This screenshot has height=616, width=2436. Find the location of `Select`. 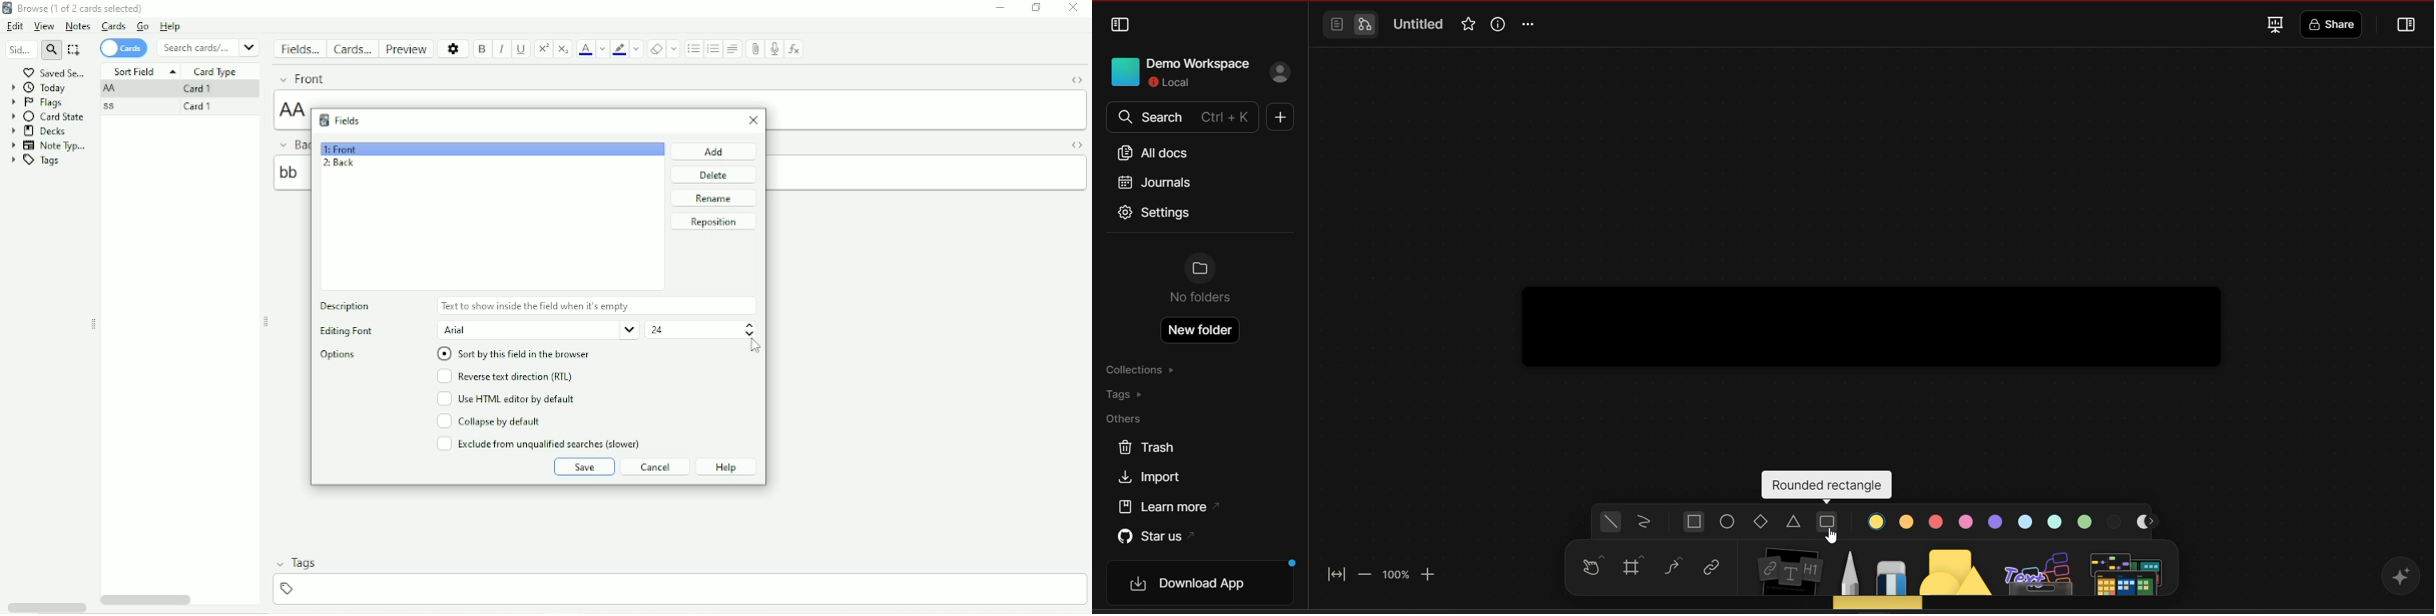

Select is located at coordinates (76, 50).